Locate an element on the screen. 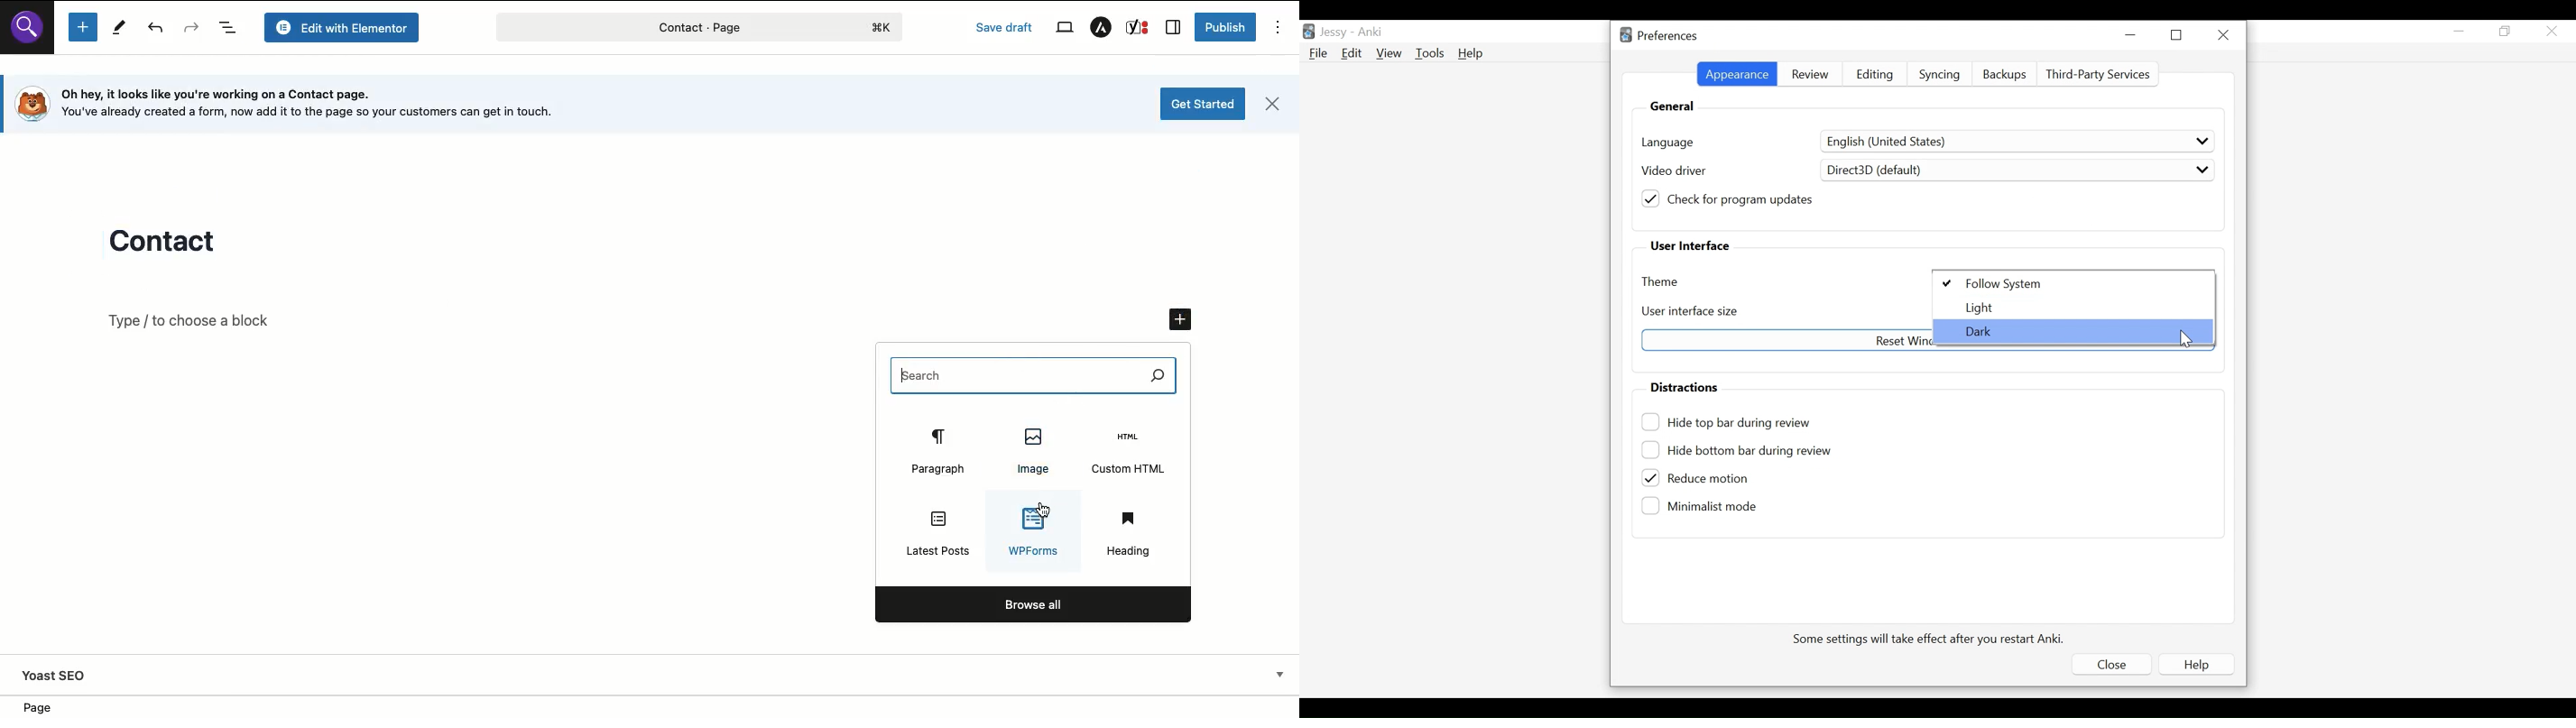 This screenshot has height=728, width=2576. Astra is located at coordinates (1100, 28).